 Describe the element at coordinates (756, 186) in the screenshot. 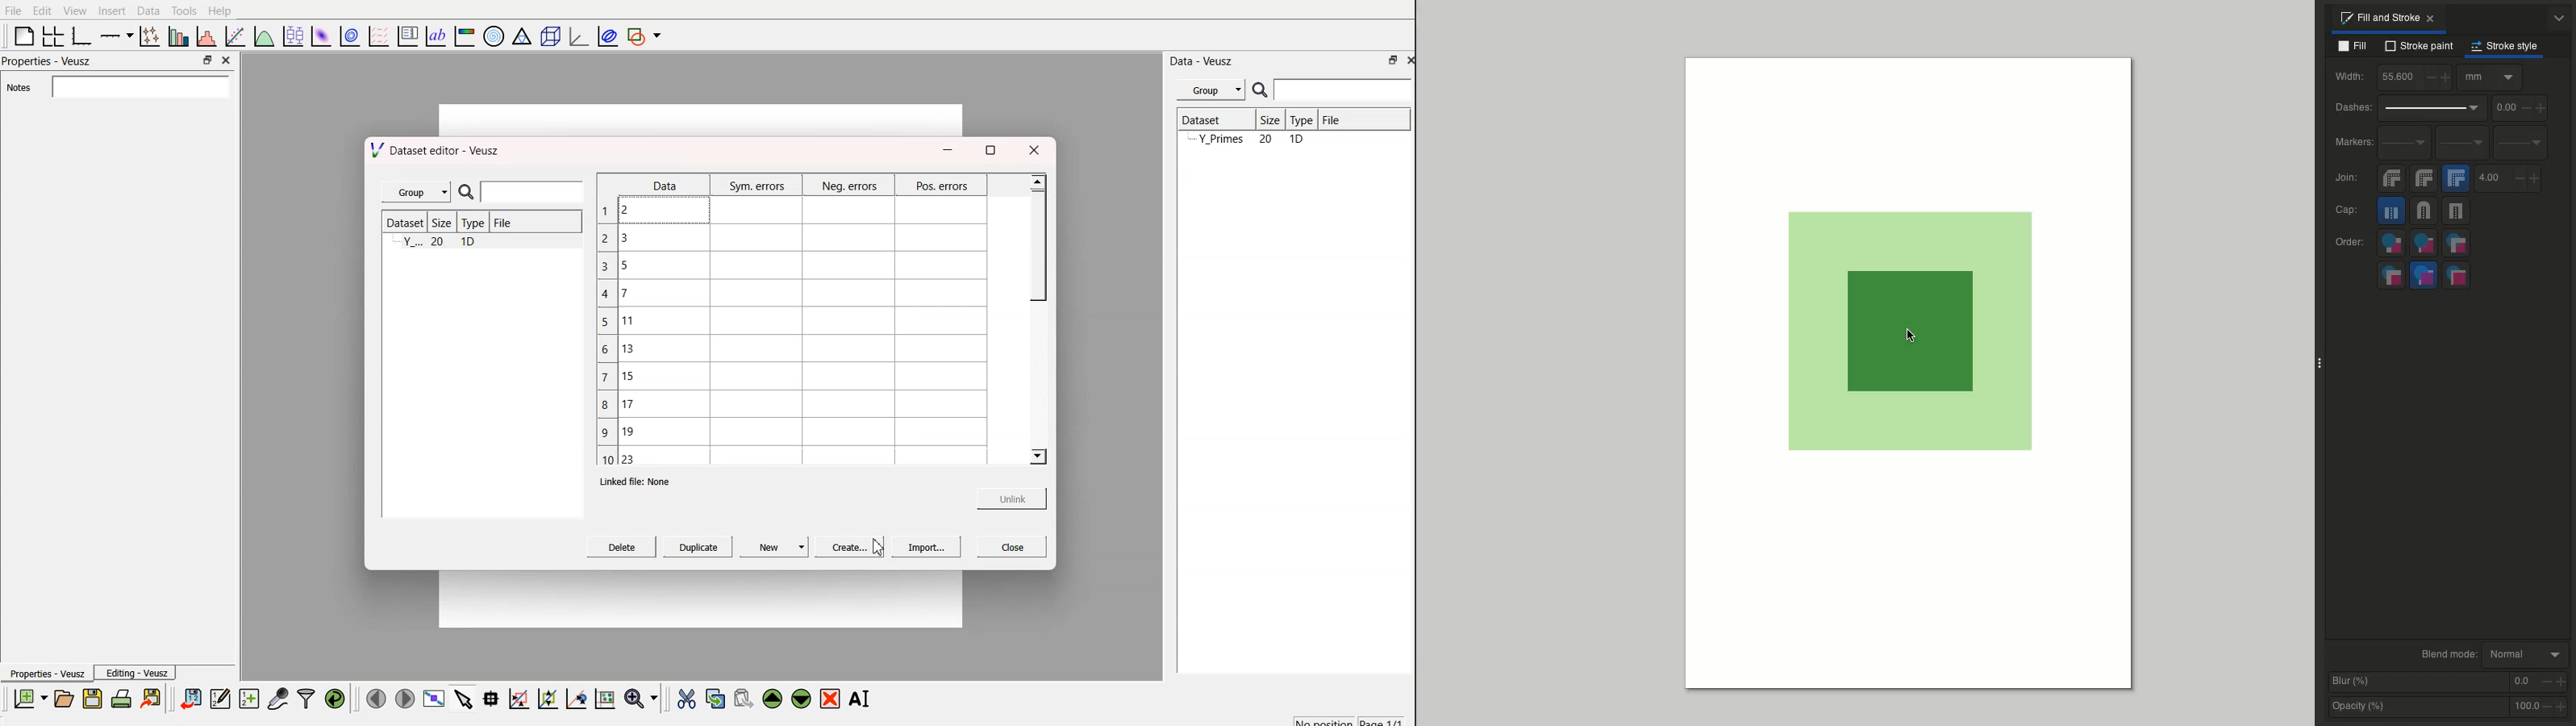

I see `Sym. errors` at that location.